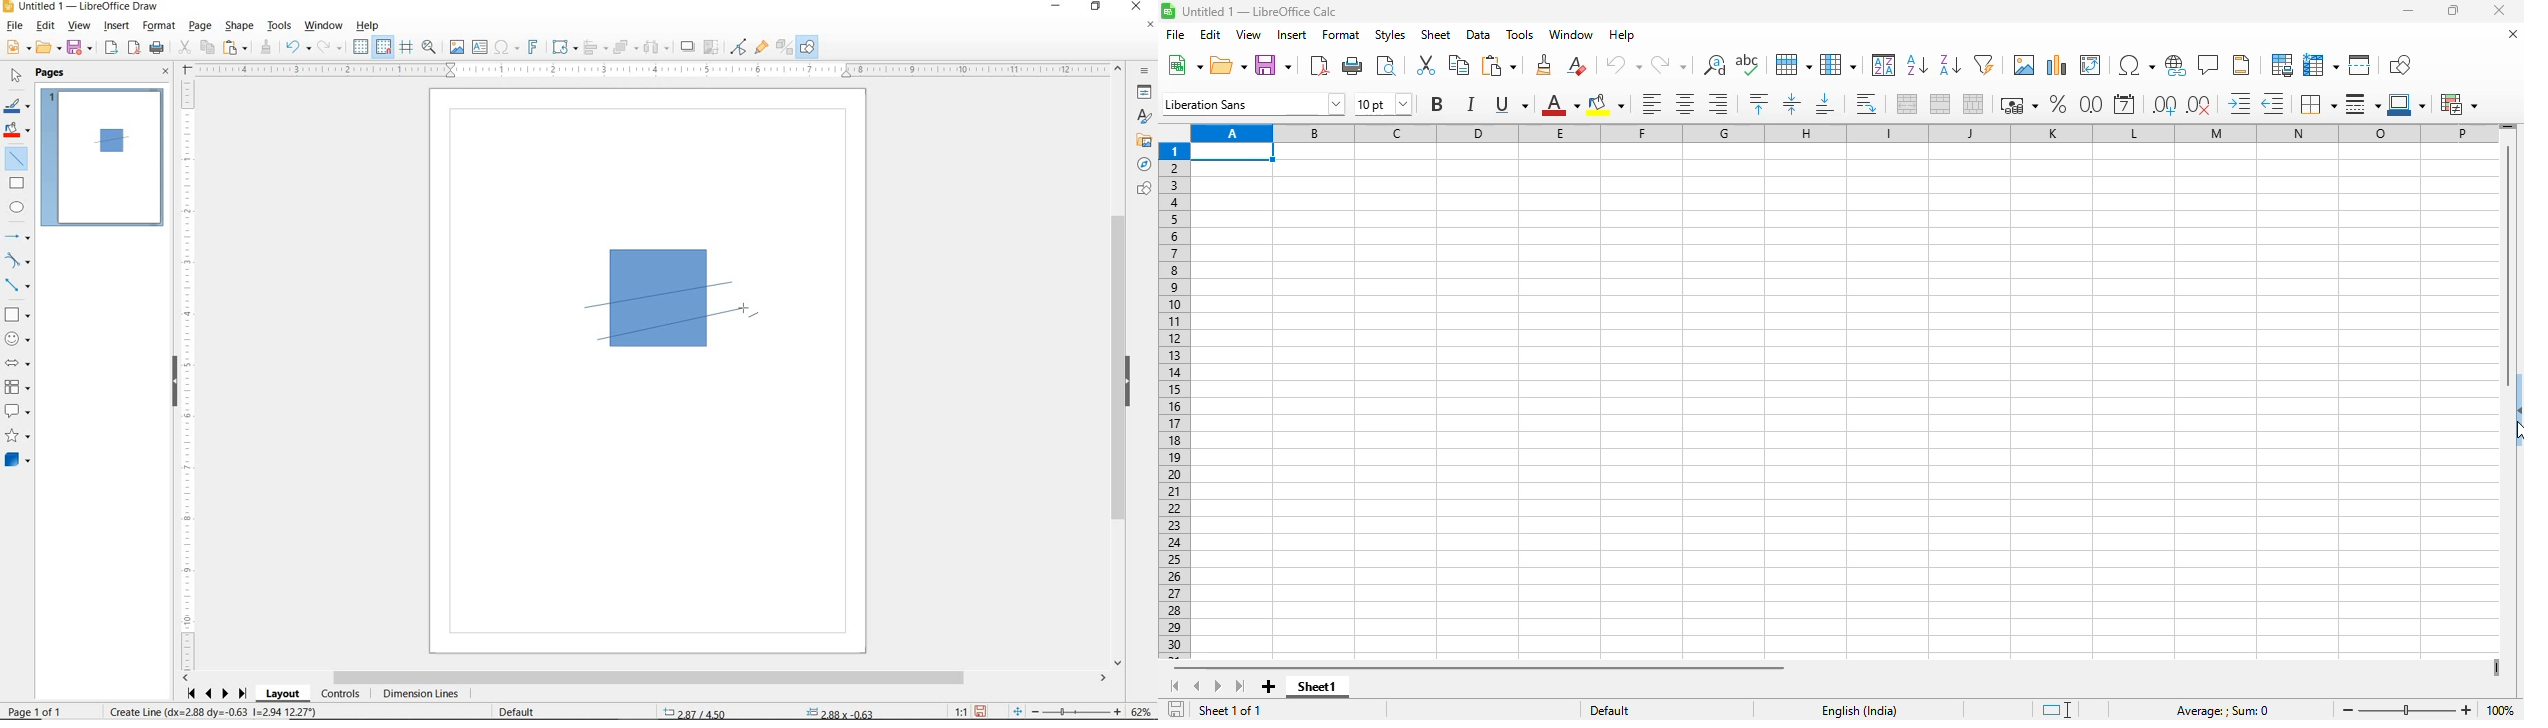 This screenshot has width=2548, height=728. What do you see at coordinates (20, 387) in the screenshot?
I see `FLOWCHART` at bounding box center [20, 387].